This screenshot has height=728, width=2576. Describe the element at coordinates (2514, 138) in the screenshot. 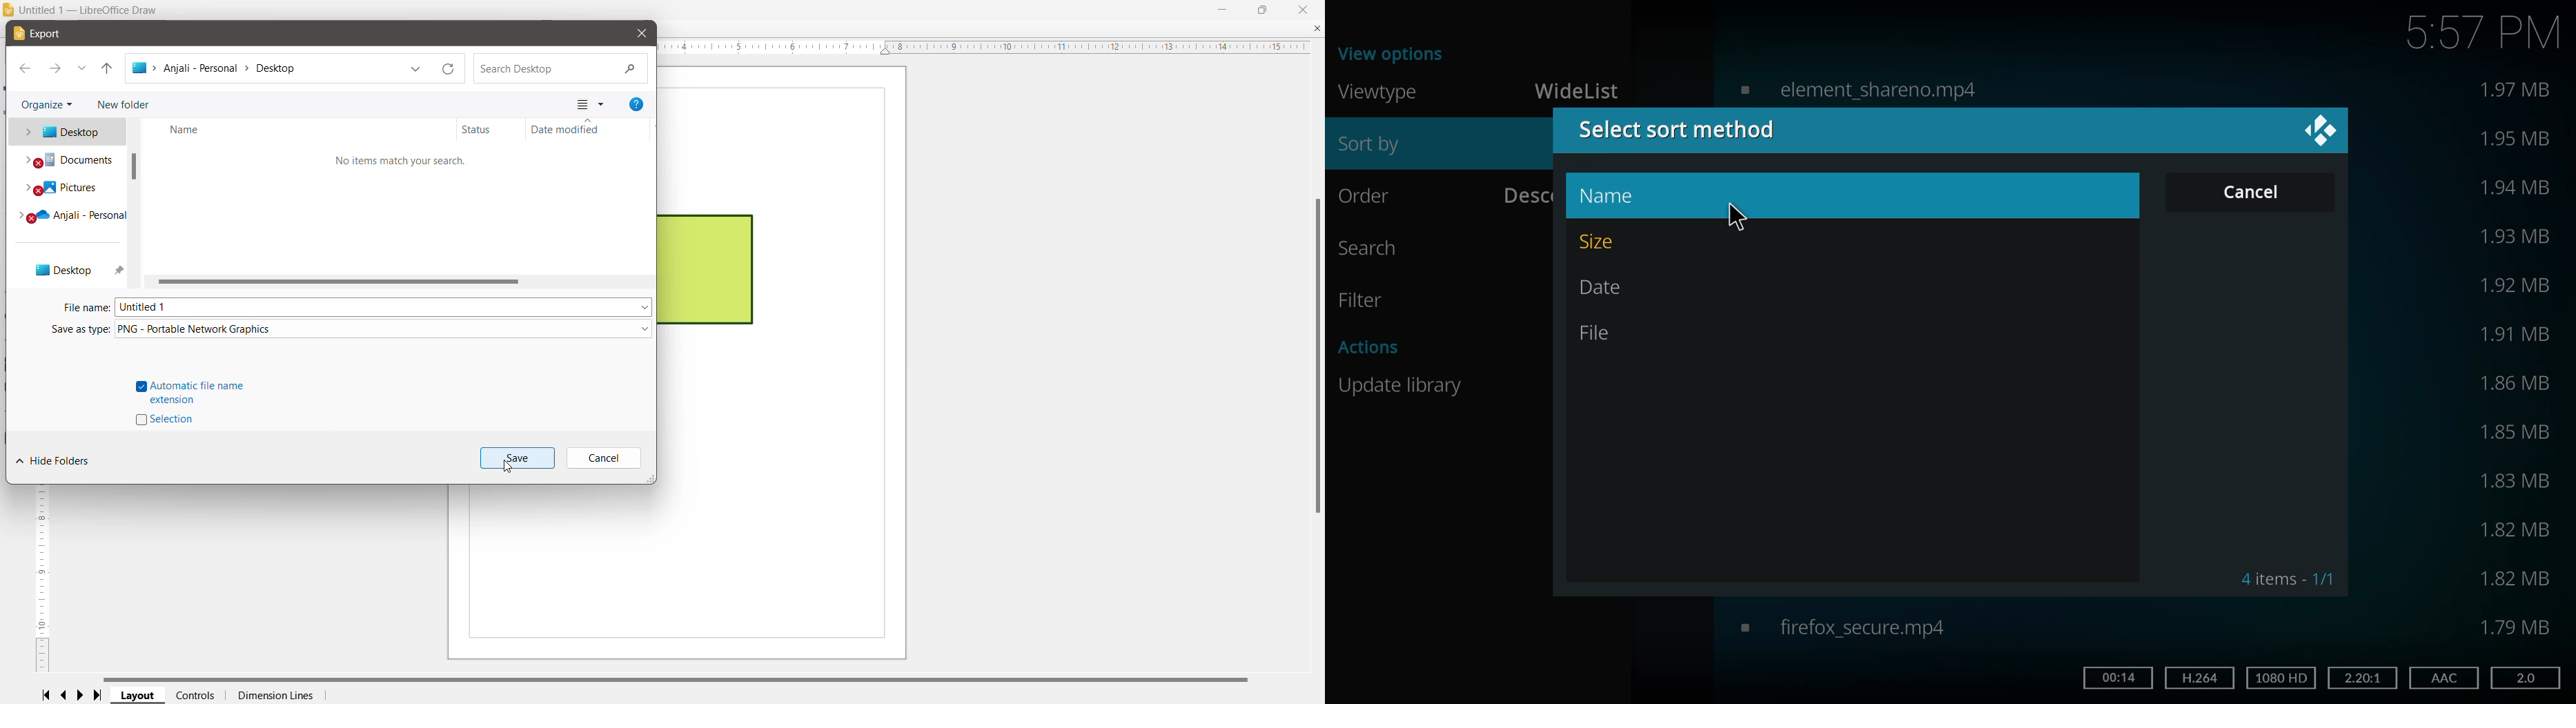

I see `size` at that location.